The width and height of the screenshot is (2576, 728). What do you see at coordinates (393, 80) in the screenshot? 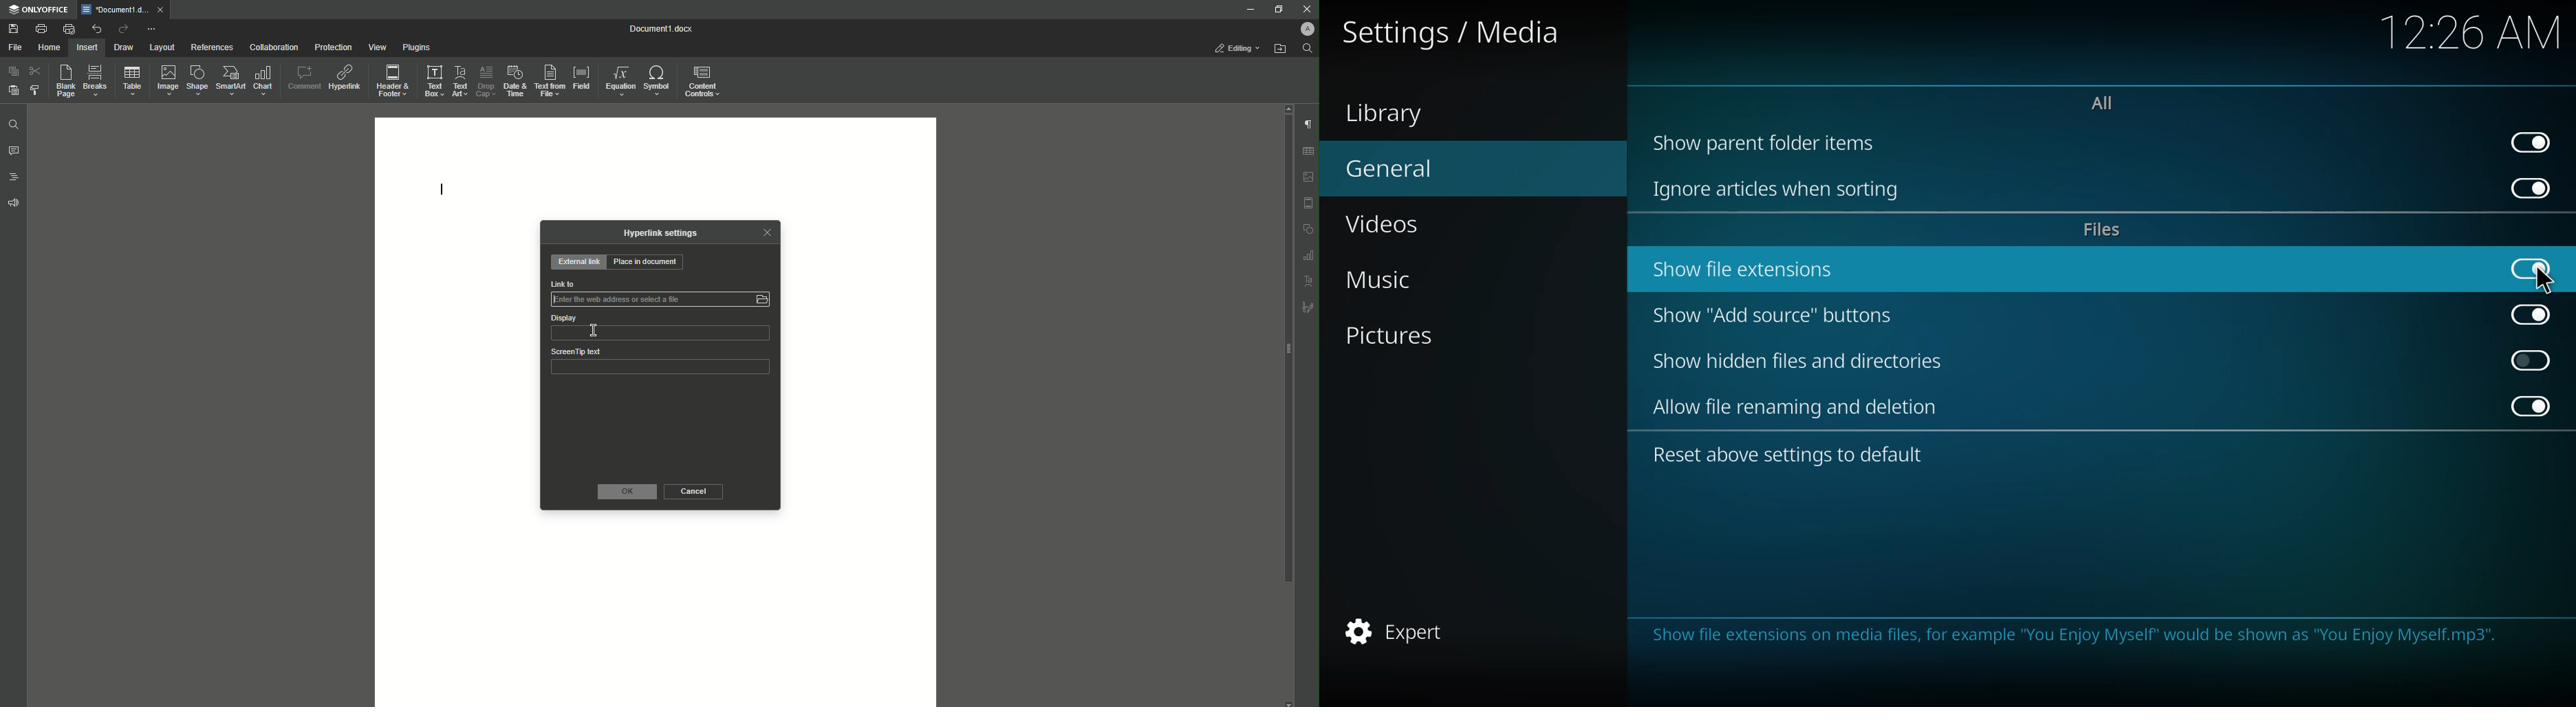
I see `Header and Footer` at bounding box center [393, 80].